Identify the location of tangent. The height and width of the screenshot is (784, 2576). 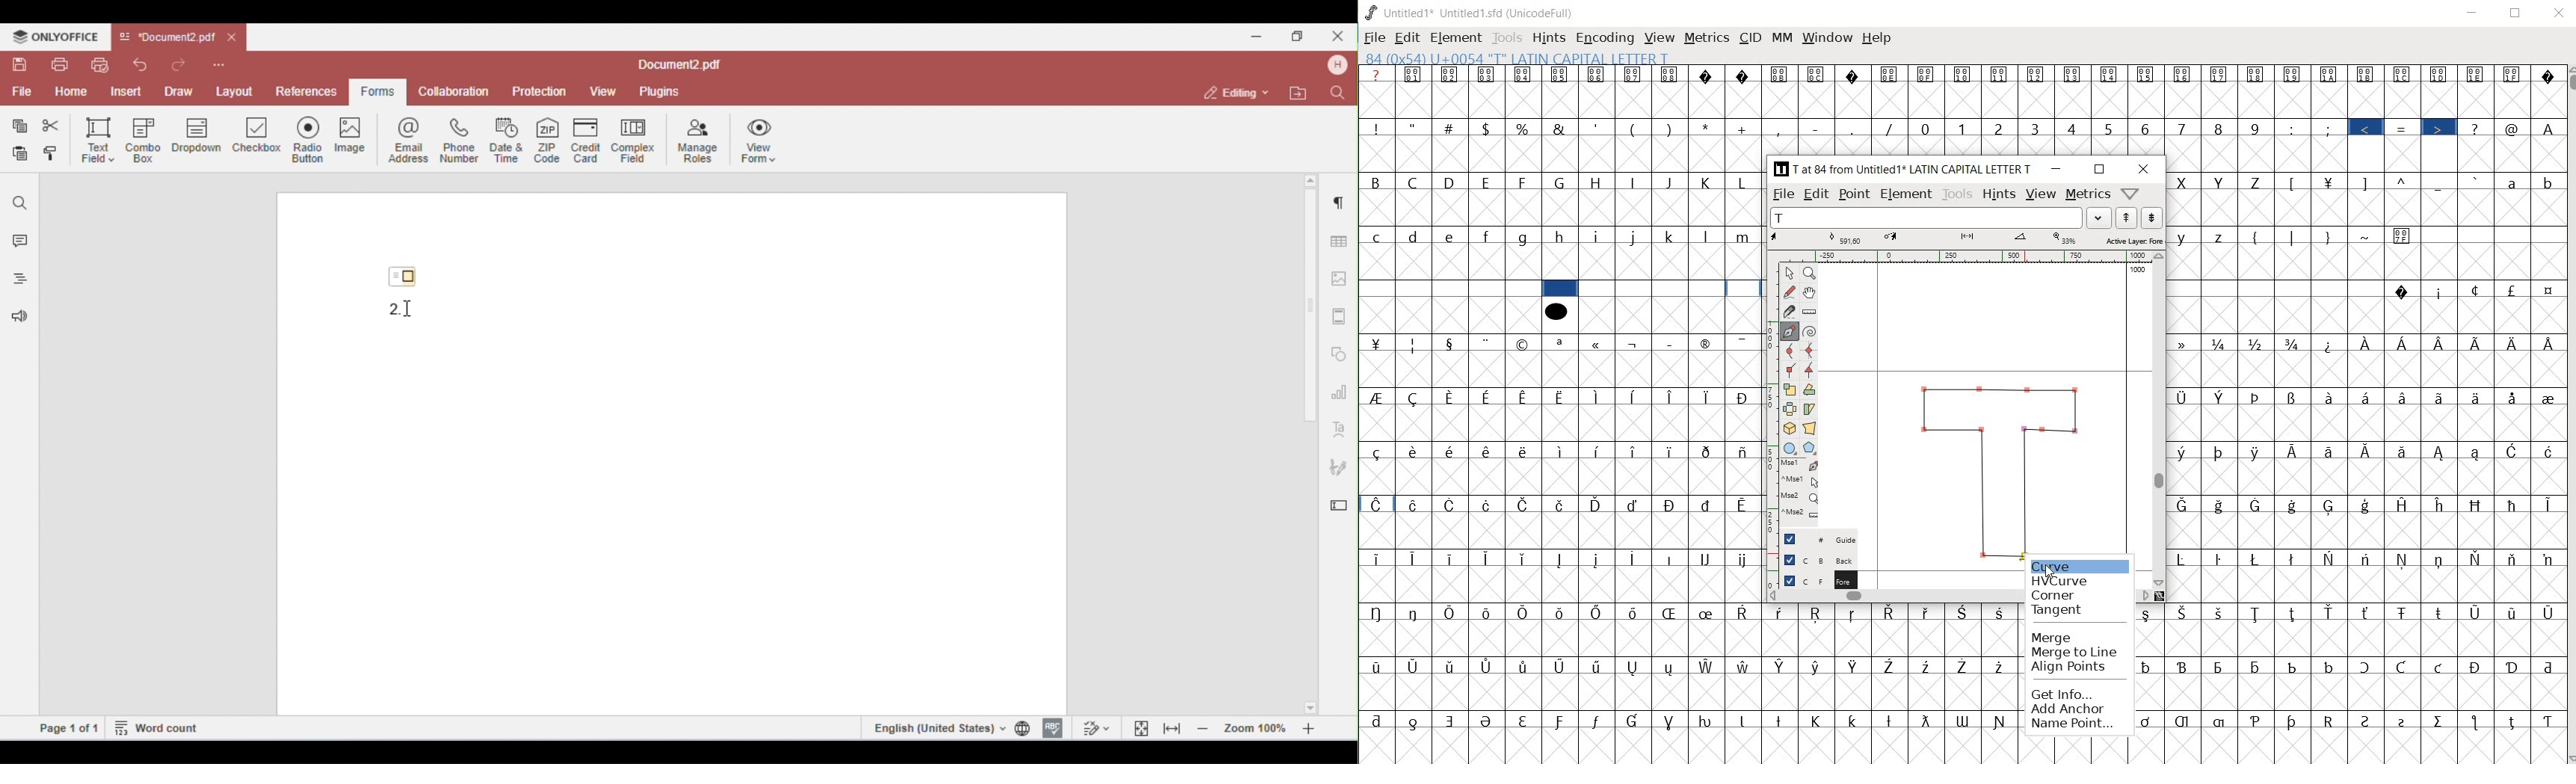
(2066, 612).